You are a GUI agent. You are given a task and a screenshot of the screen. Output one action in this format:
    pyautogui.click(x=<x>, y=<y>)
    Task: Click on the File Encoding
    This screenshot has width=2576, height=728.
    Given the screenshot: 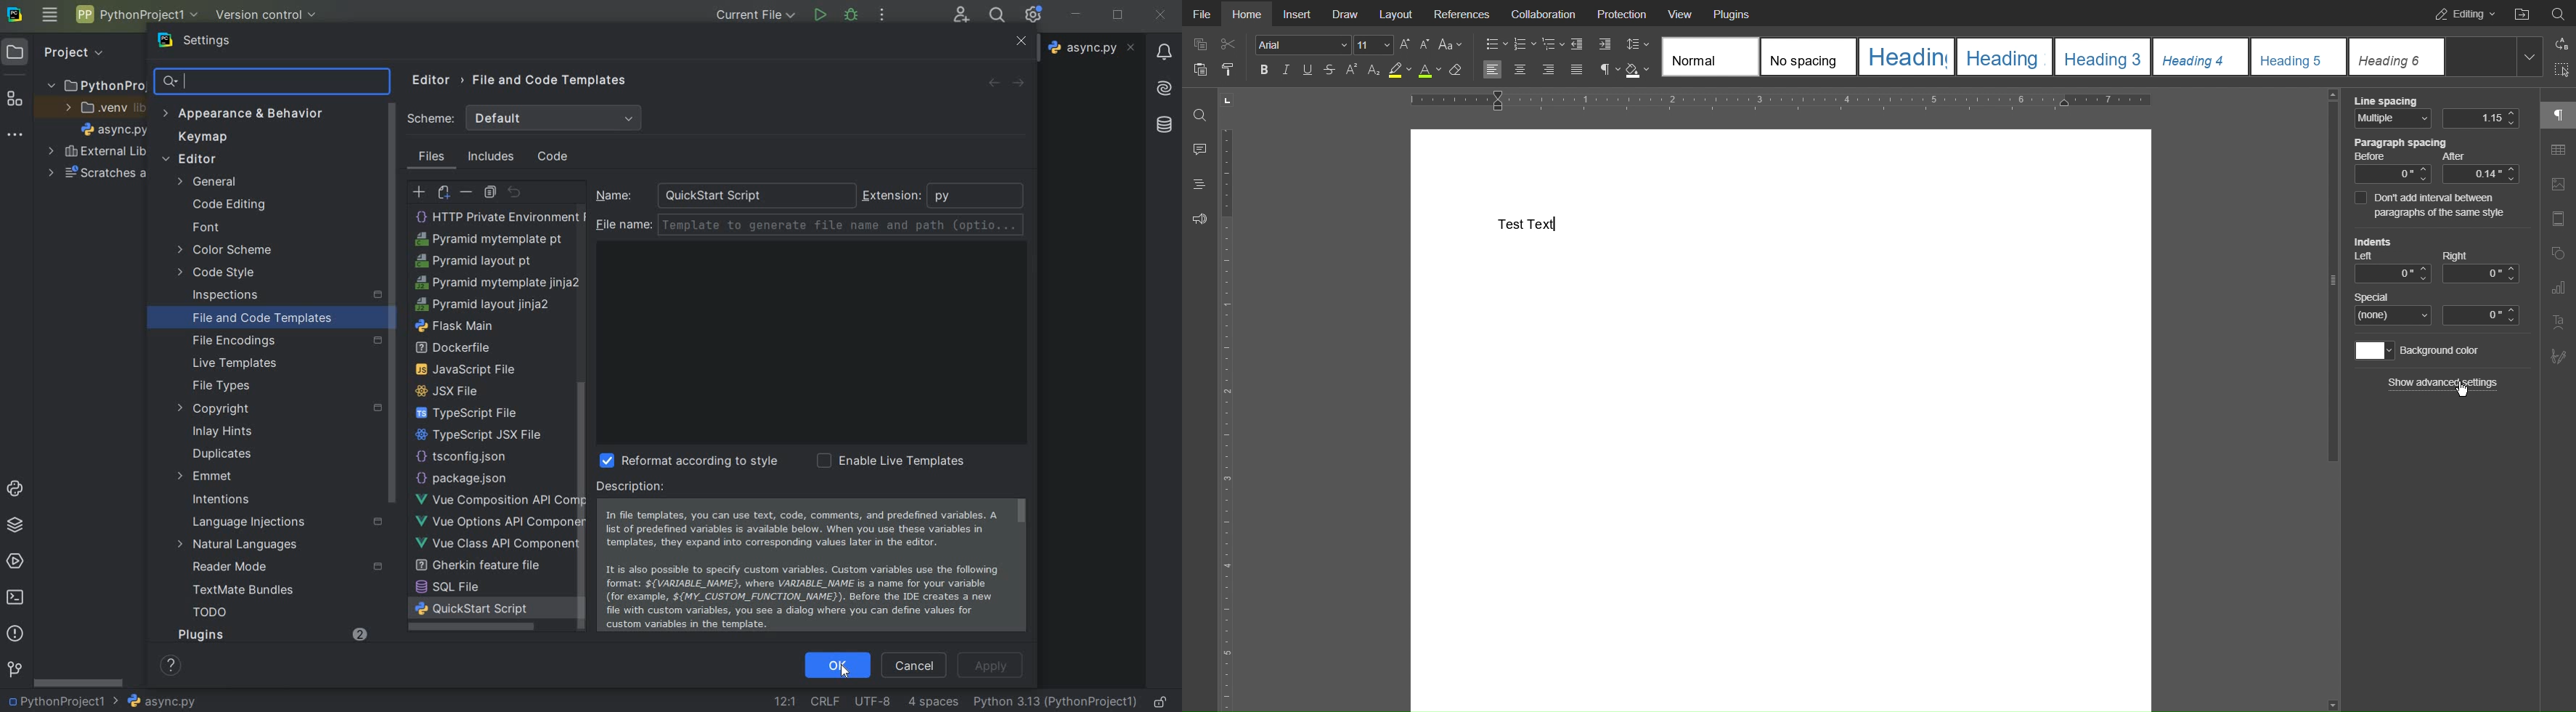 What is the action you would take?
    pyautogui.click(x=874, y=701)
    